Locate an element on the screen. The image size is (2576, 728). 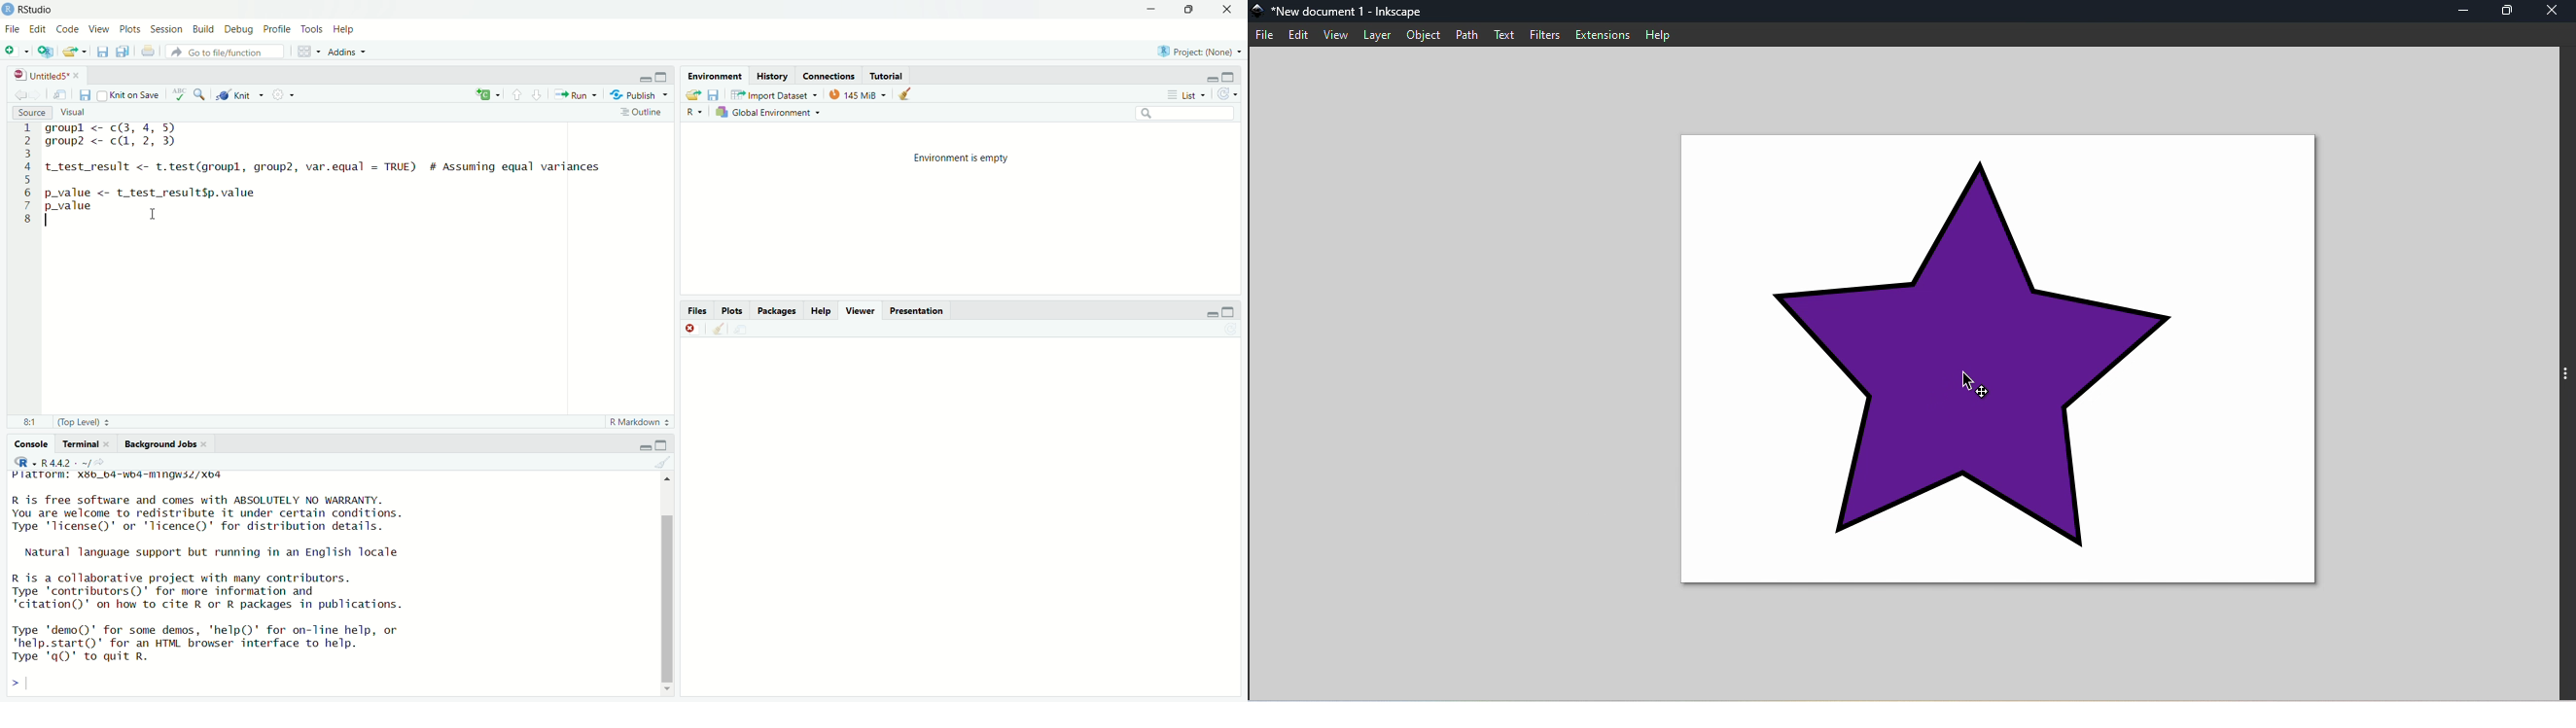
code line is located at coordinates (27, 173).